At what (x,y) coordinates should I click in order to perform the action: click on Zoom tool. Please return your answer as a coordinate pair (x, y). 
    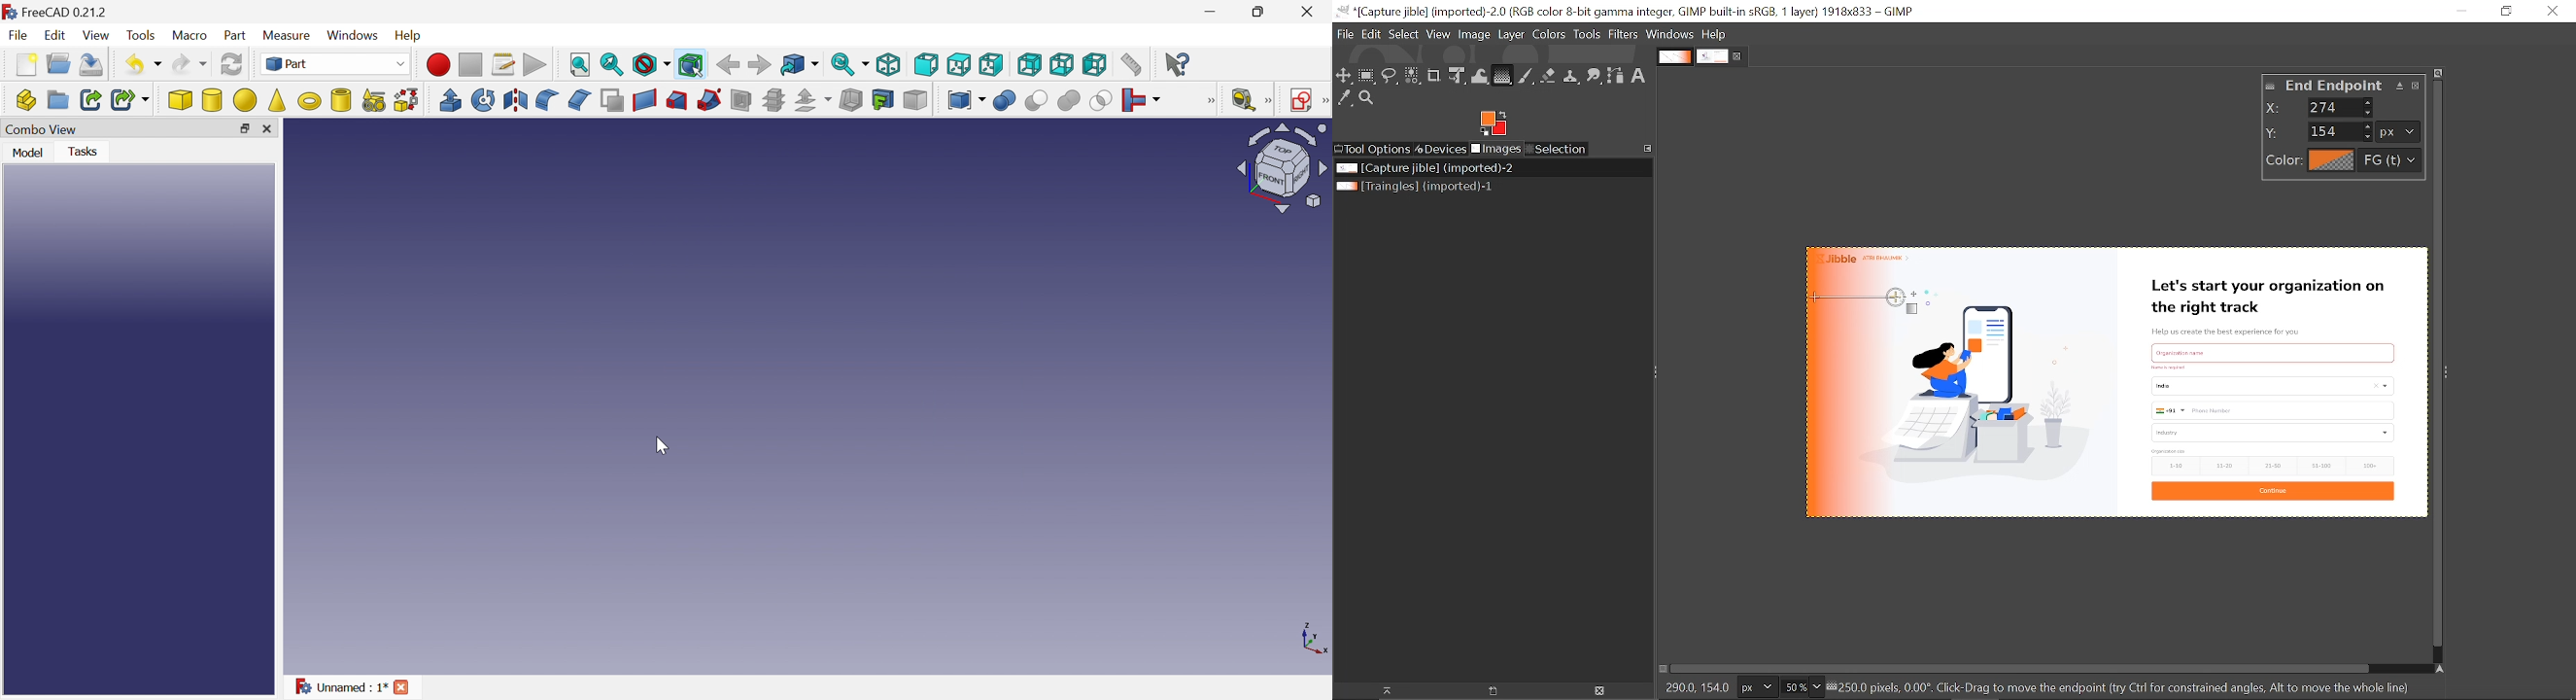
    Looking at the image, I should click on (1366, 97).